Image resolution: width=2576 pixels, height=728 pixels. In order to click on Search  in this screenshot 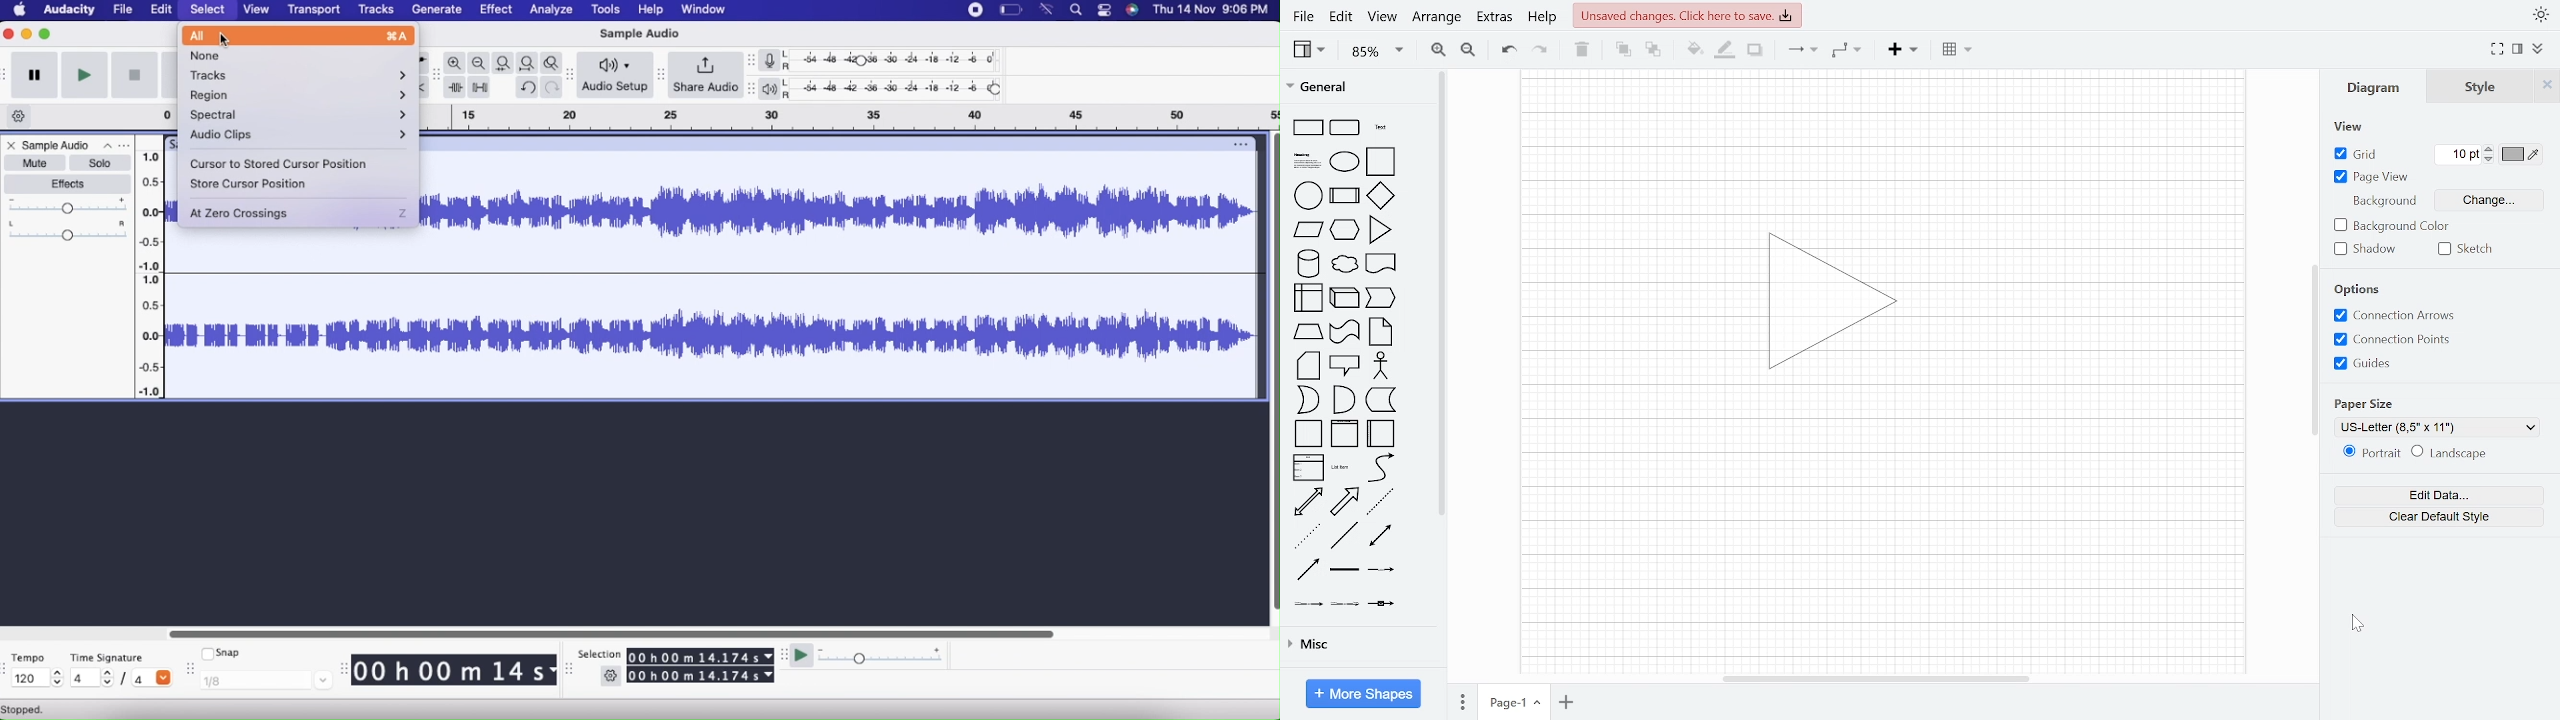, I will do `click(1080, 11)`.